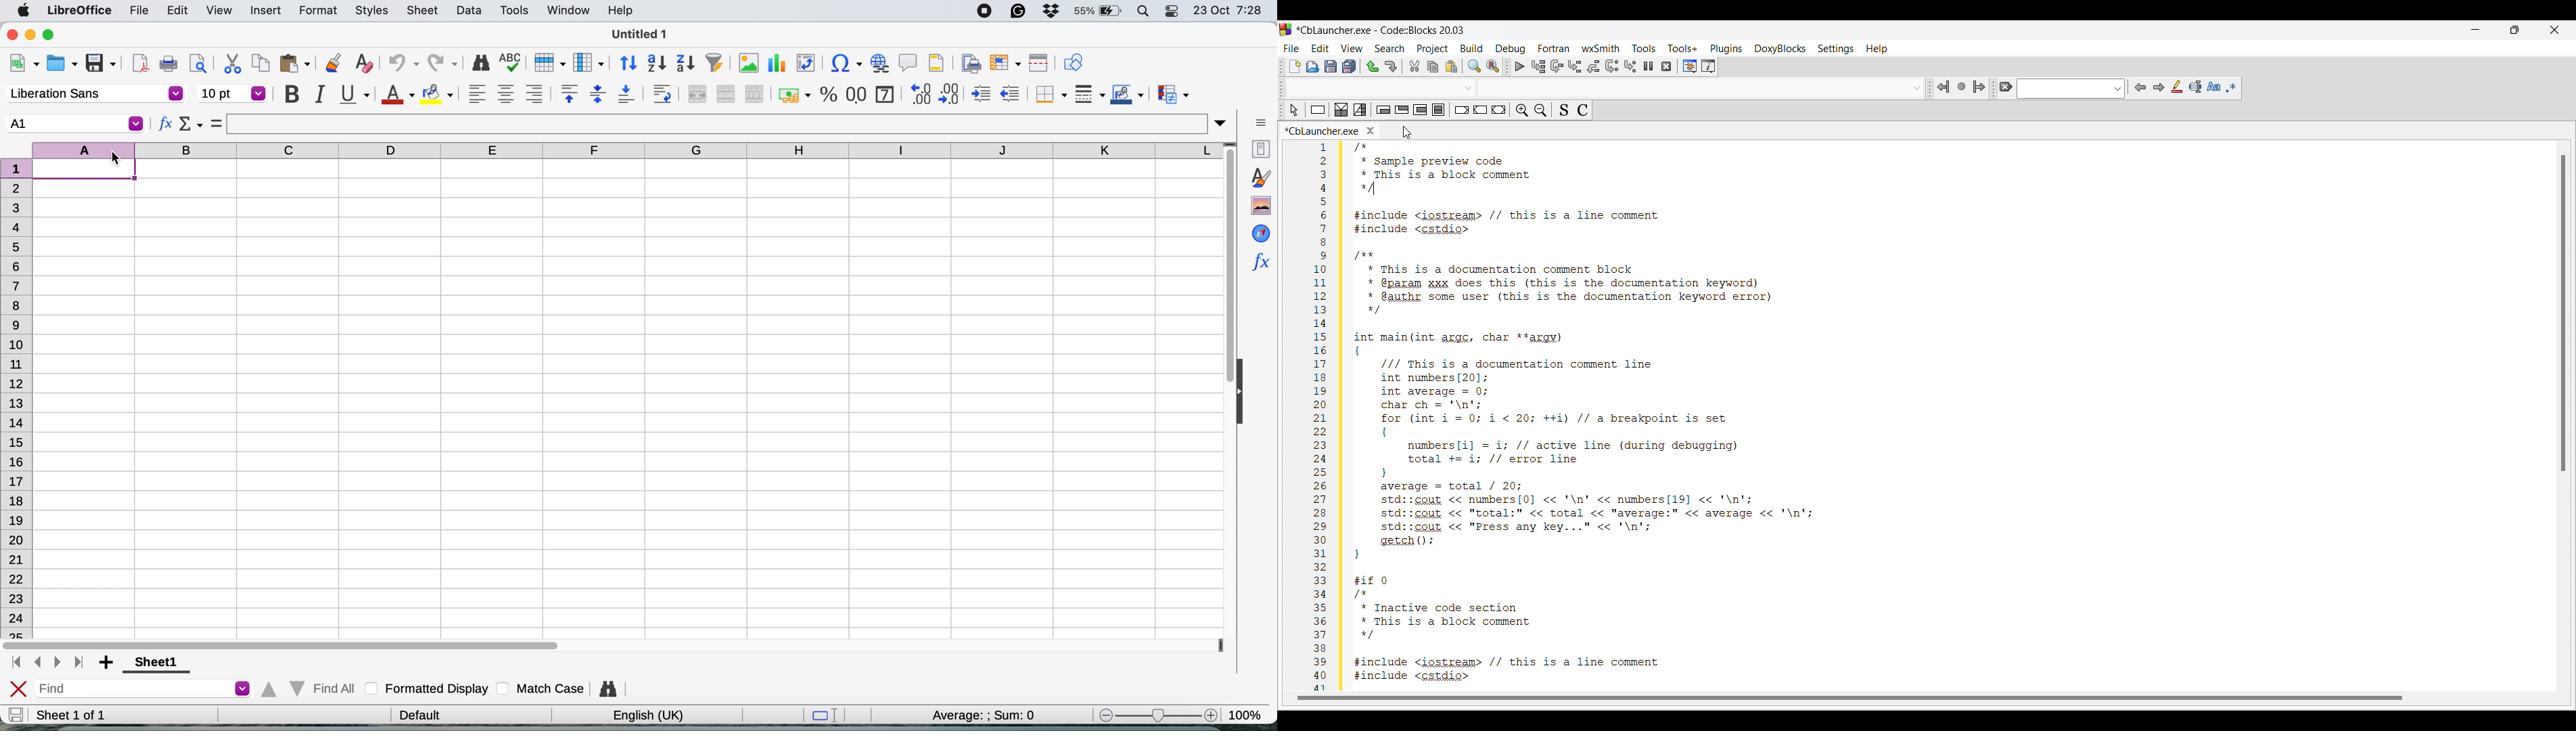  Describe the element at coordinates (535, 94) in the screenshot. I see `align right` at that location.